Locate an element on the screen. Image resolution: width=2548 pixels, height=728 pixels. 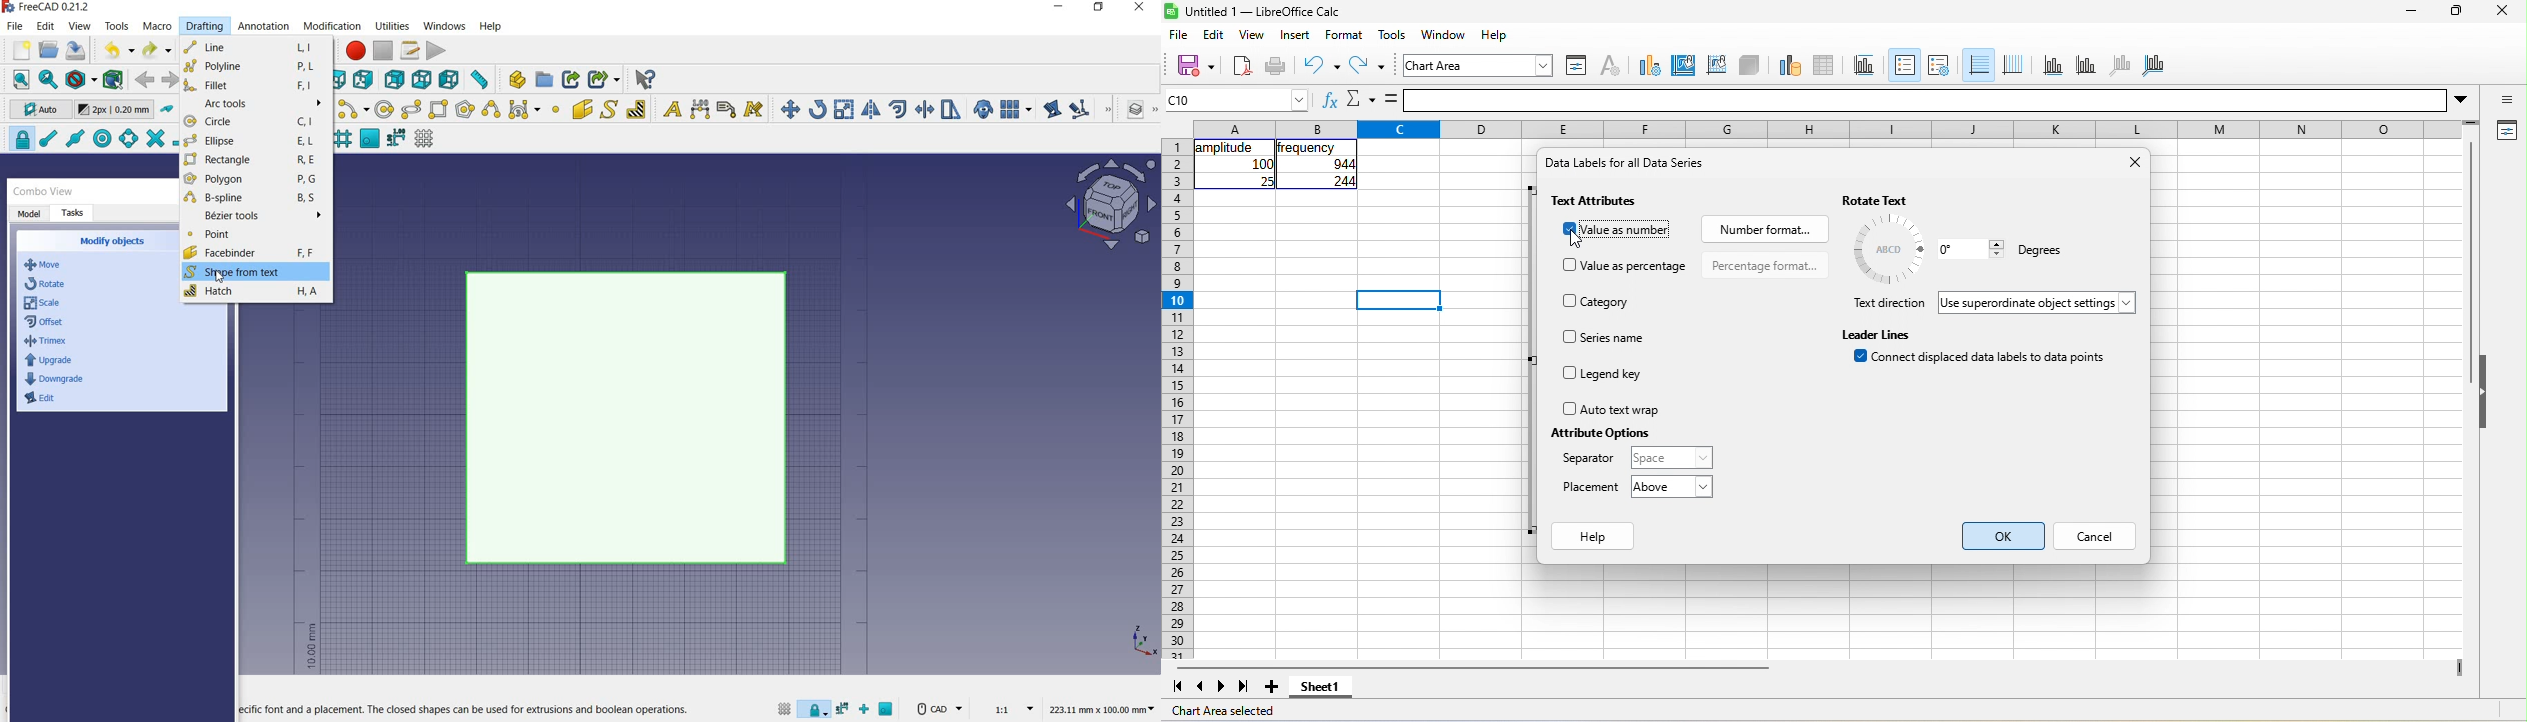
cursor movement is located at coordinates (1582, 238).